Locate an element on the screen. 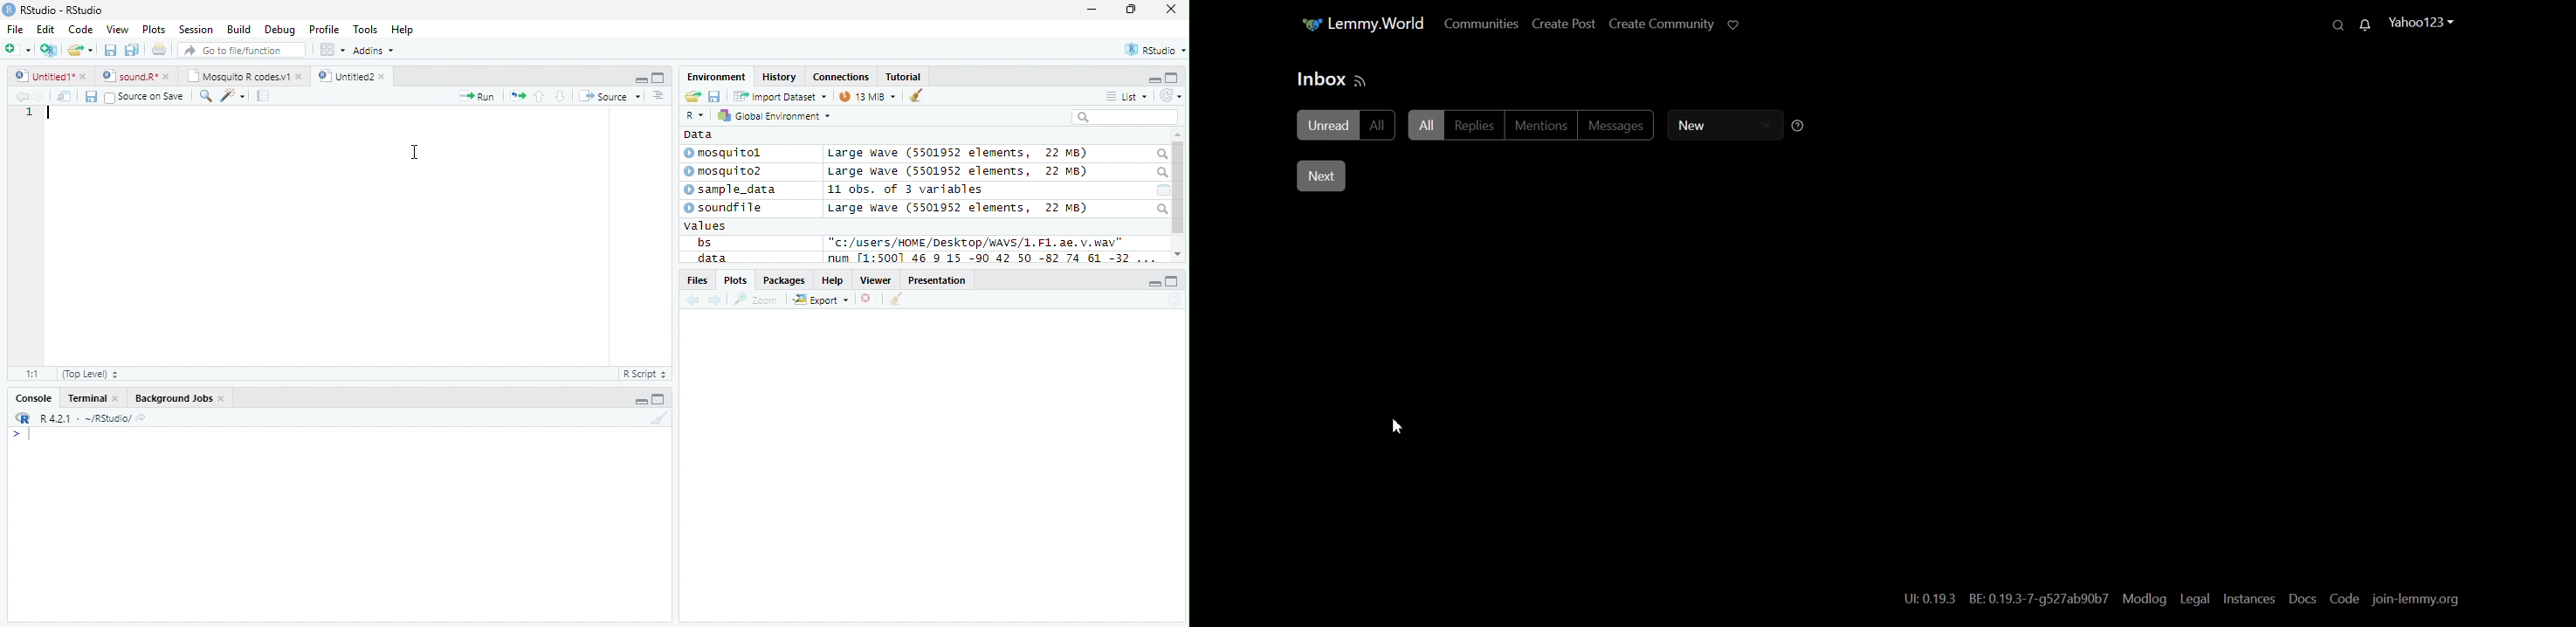 The height and width of the screenshot is (644, 2576). num (1:5001 46 9 15 -90 42 50 -82 74 61 -32 ... is located at coordinates (994, 258).